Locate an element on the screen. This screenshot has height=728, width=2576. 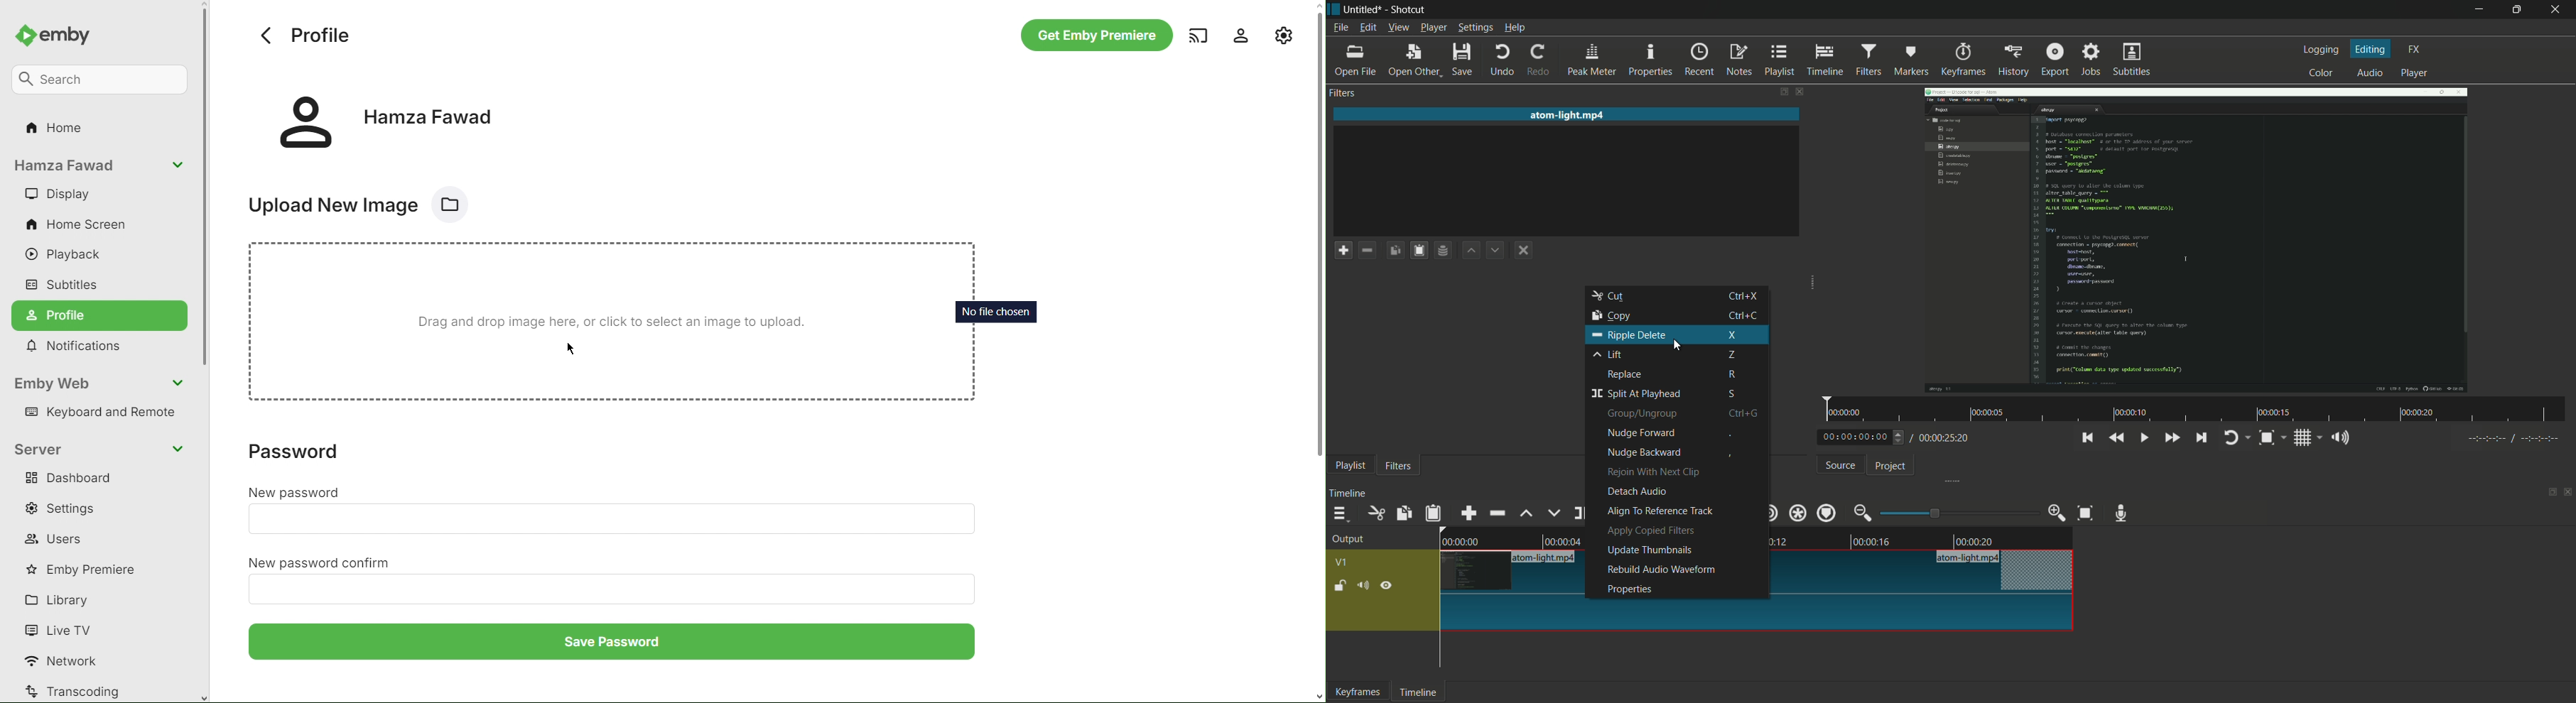
paste filter is located at coordinates (1419, 251).